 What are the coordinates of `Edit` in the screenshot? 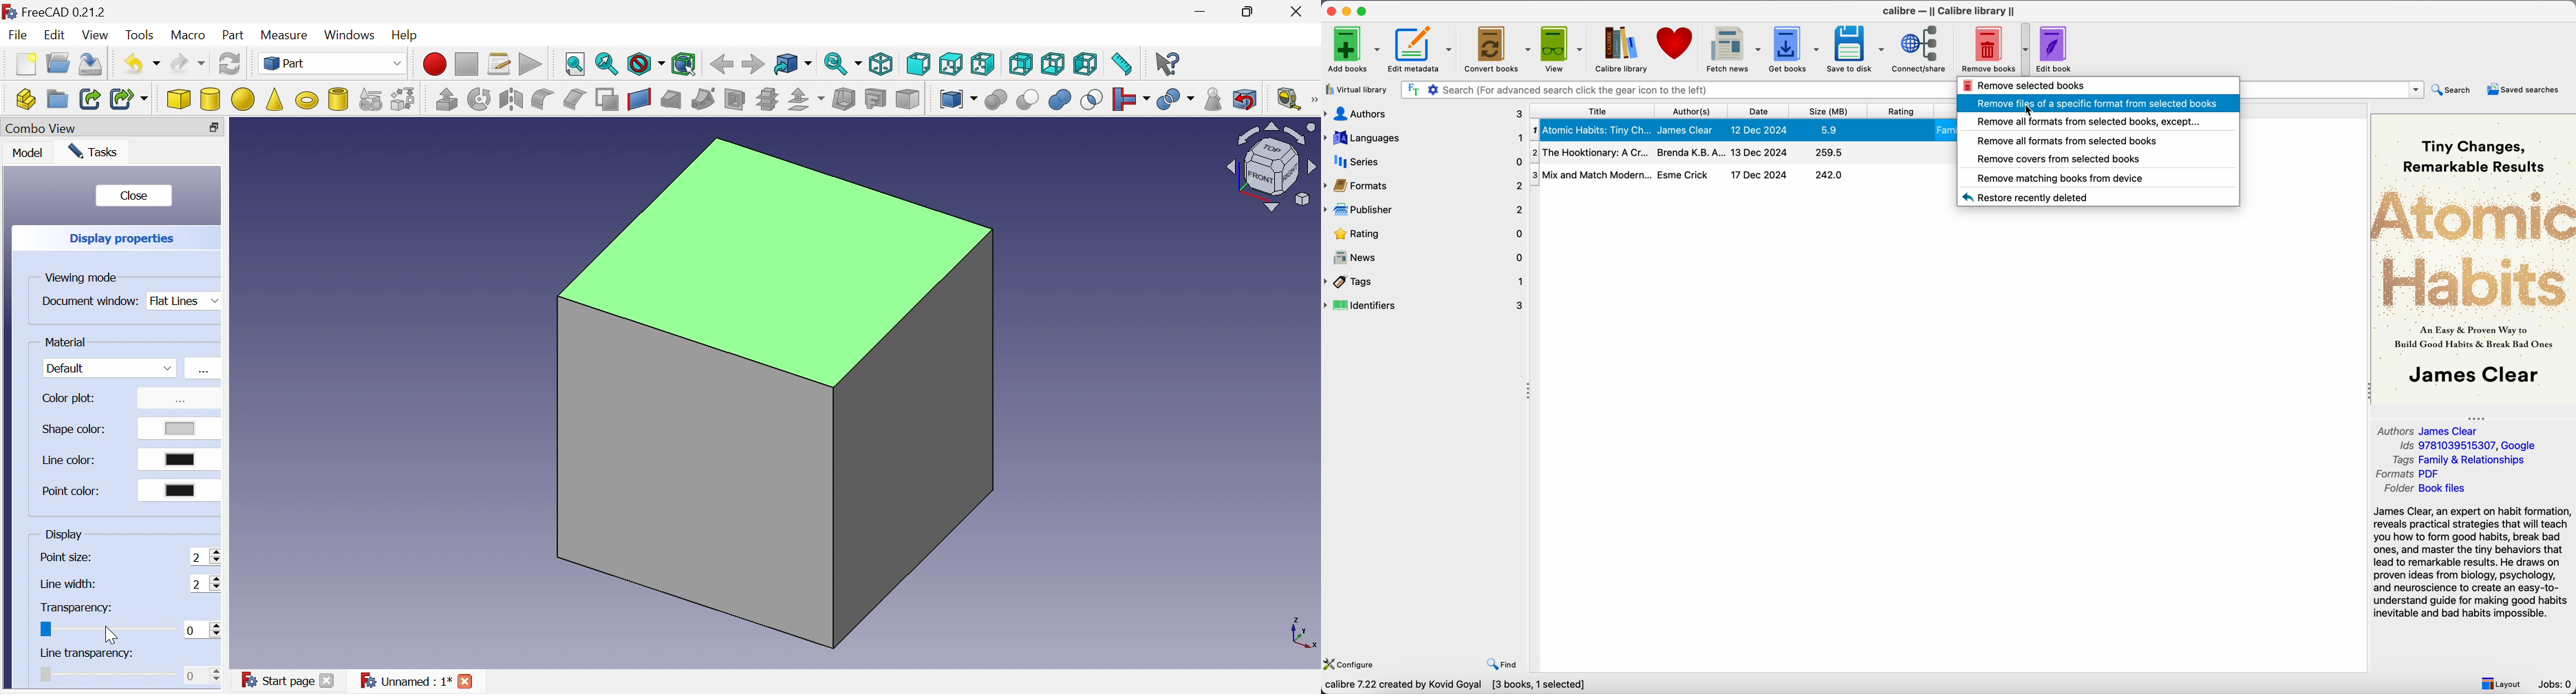 It's located at (54, 33).